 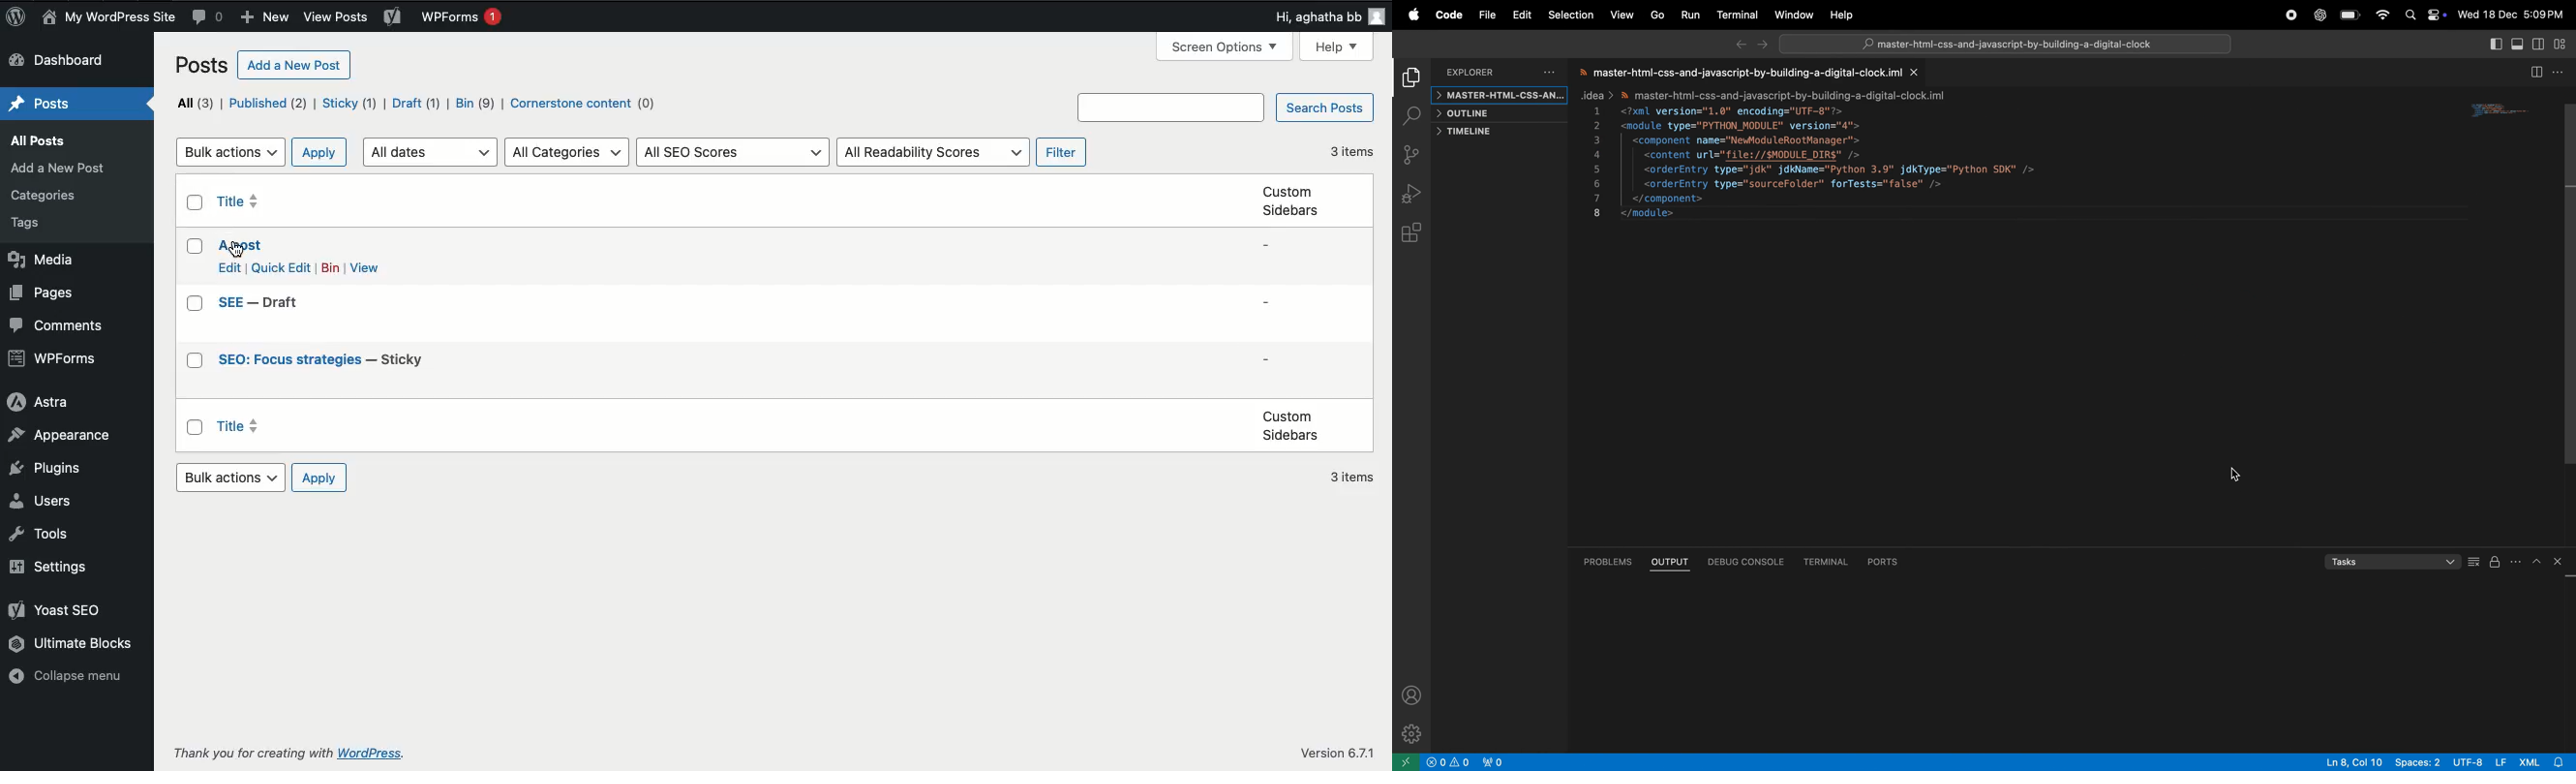 What do you see at coordinates (1739, 46) in the screenshot?
I see `backward` at bounding box center [1739, 46].